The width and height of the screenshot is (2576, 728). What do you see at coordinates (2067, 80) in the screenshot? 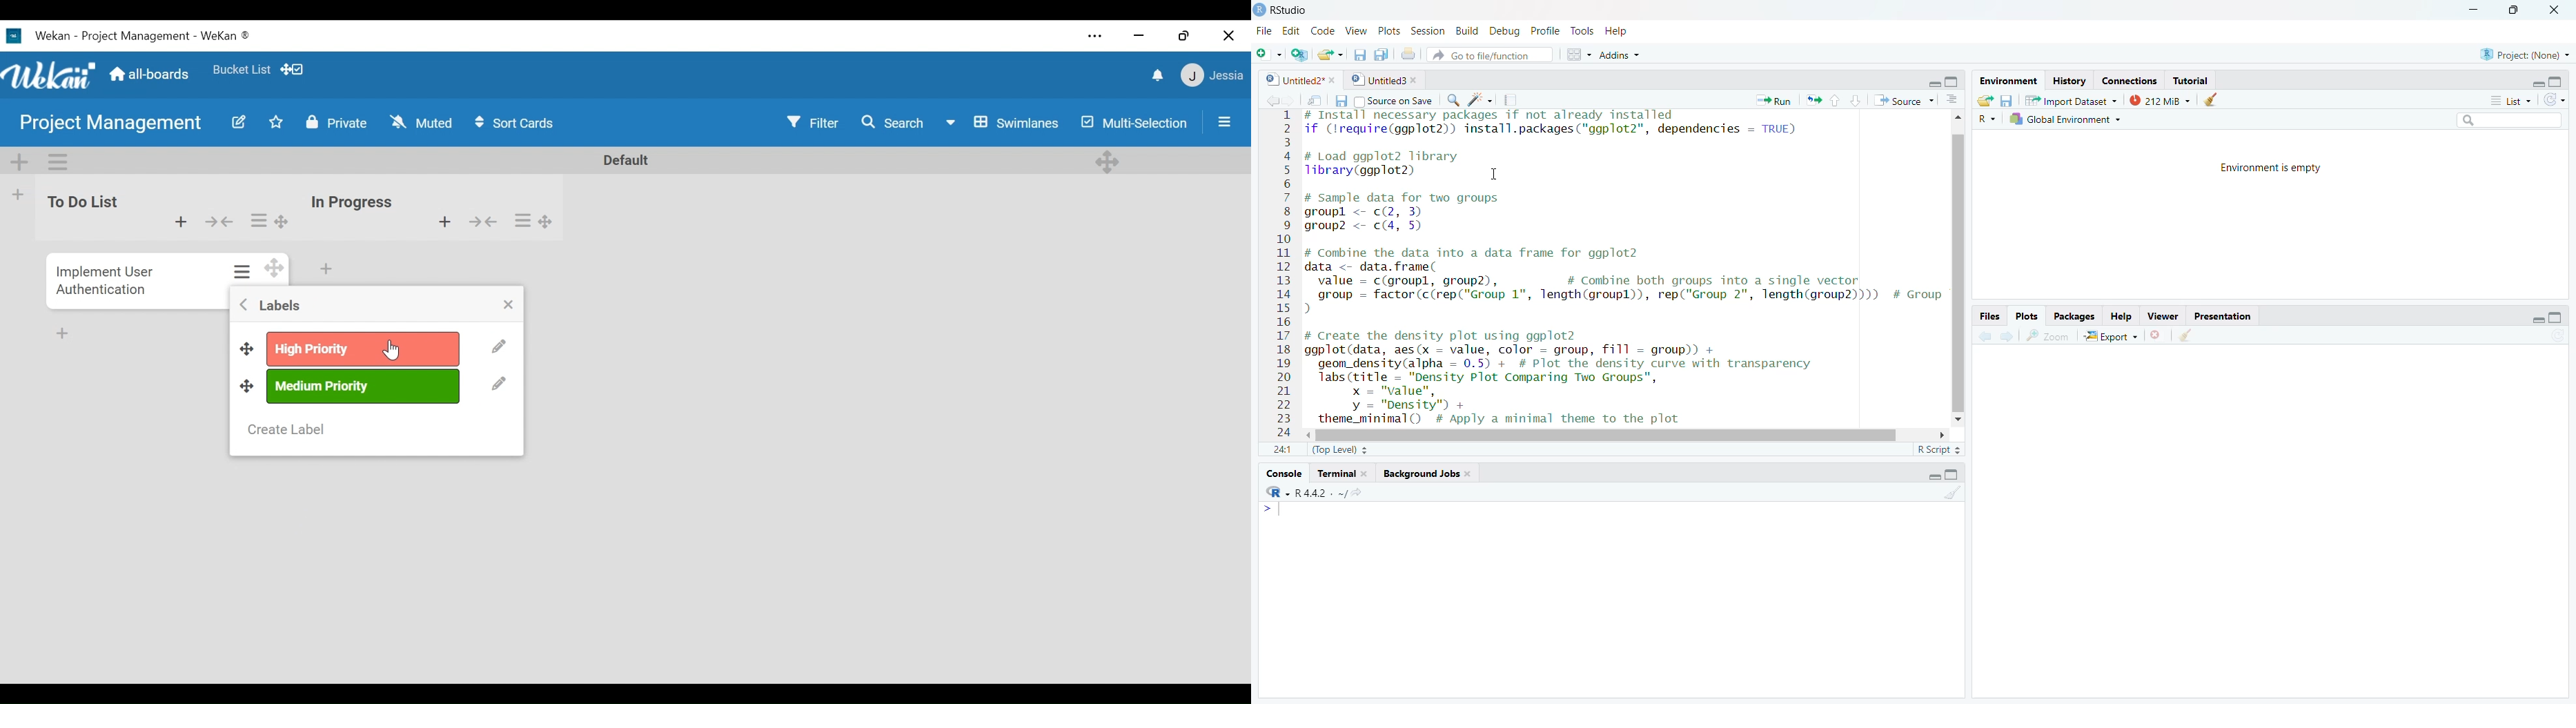
I see `history` at bounding box center [2067, 80].